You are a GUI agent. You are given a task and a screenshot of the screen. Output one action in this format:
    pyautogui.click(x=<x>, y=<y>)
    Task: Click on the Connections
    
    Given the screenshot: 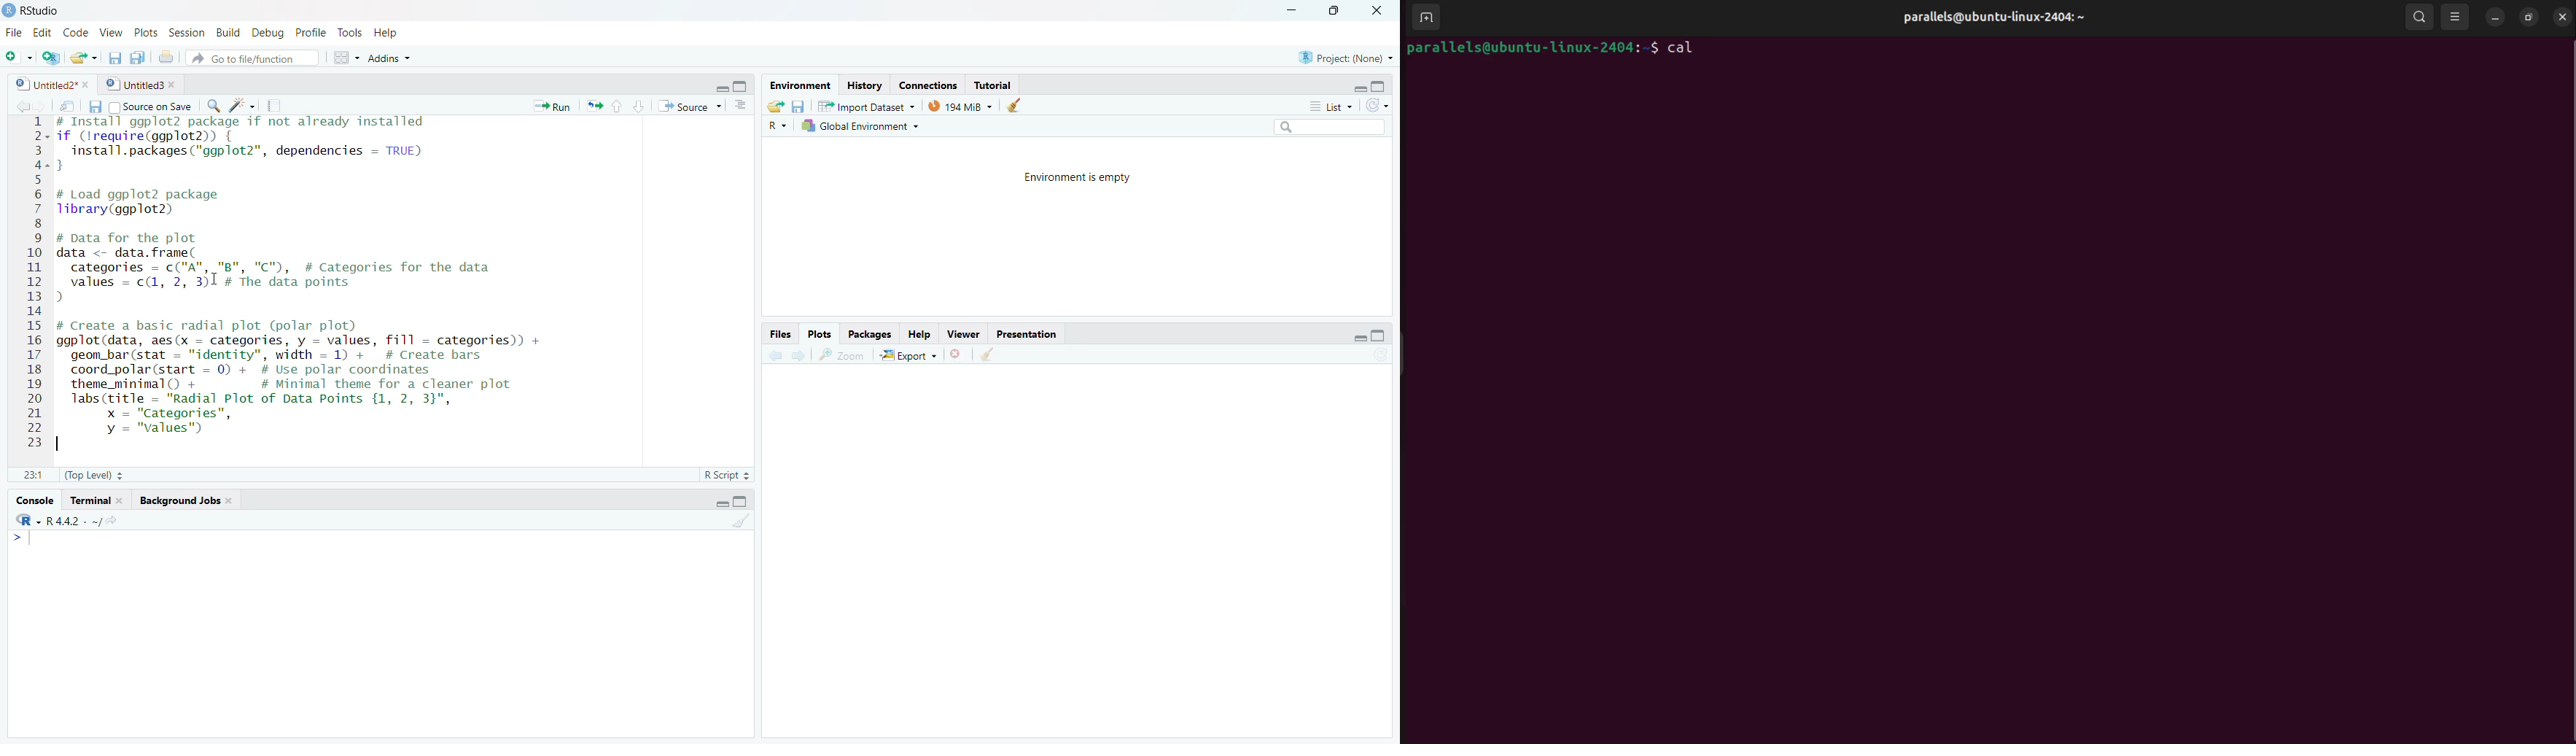 What is the action you would take?
    pyautogui.click(x=930, y=85)
    